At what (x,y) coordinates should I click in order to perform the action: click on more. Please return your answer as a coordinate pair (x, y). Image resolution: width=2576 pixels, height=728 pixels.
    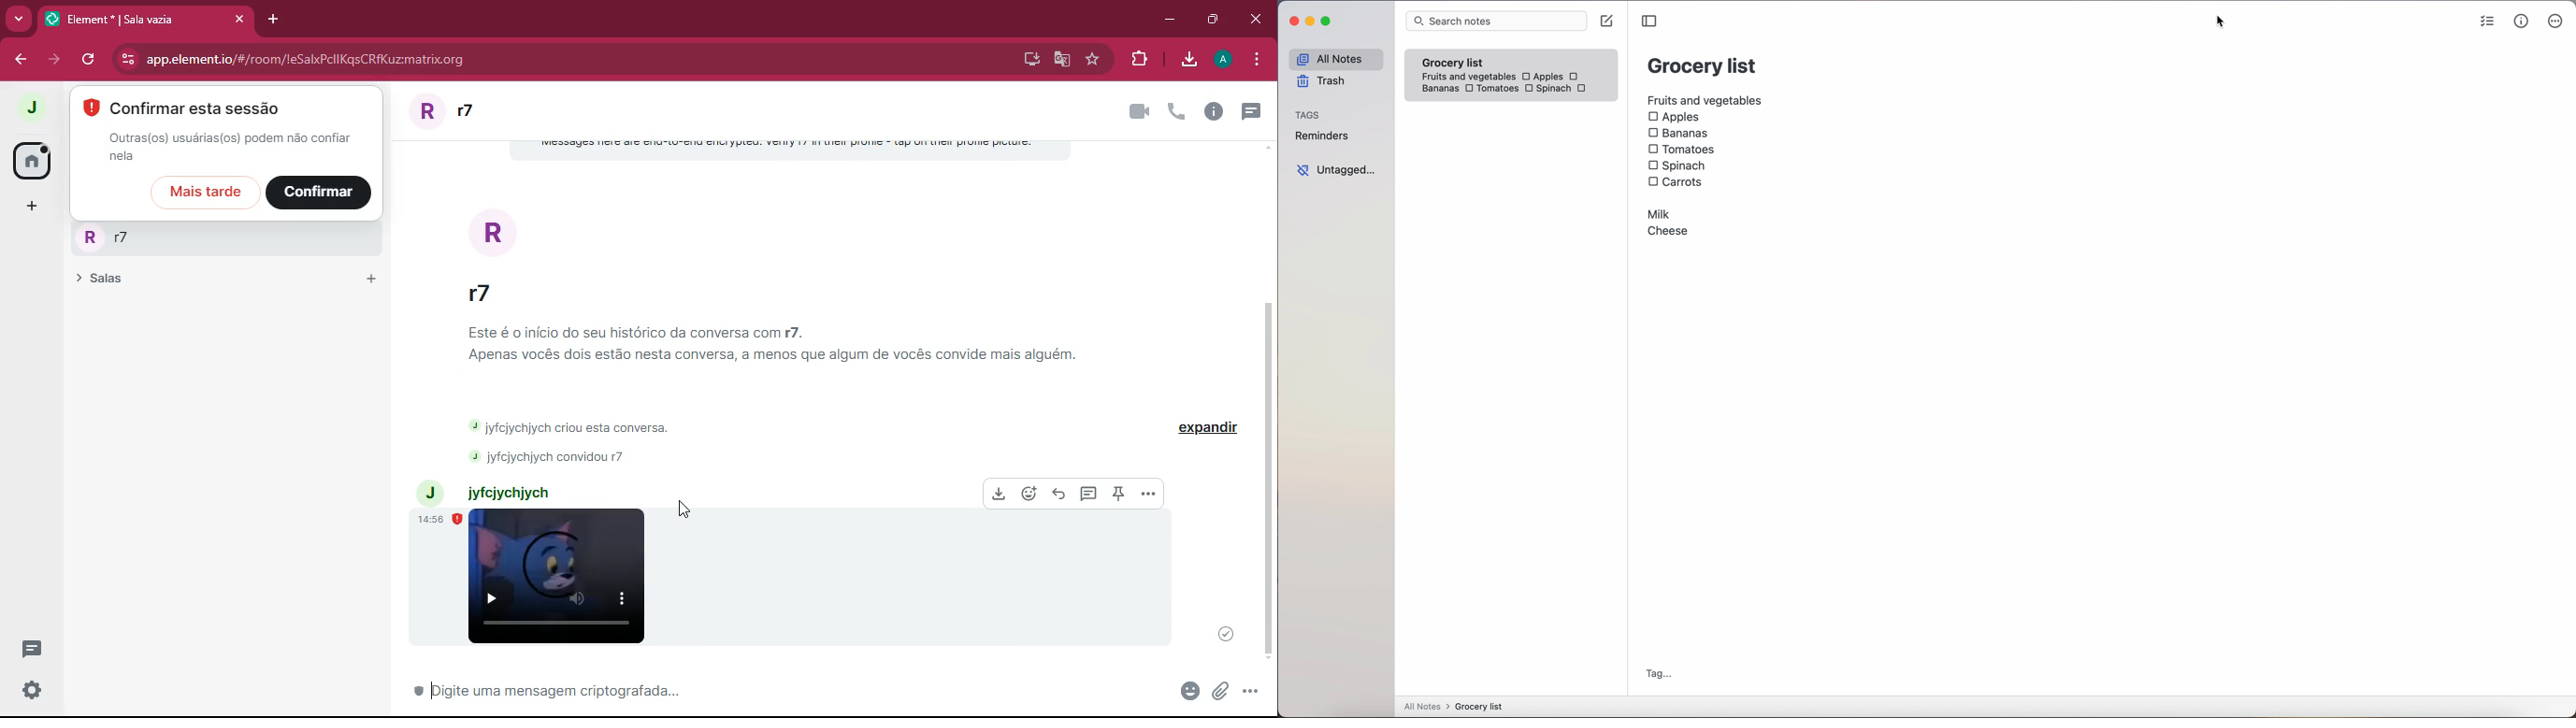
    Looking at the image, I should click on (29, 207).